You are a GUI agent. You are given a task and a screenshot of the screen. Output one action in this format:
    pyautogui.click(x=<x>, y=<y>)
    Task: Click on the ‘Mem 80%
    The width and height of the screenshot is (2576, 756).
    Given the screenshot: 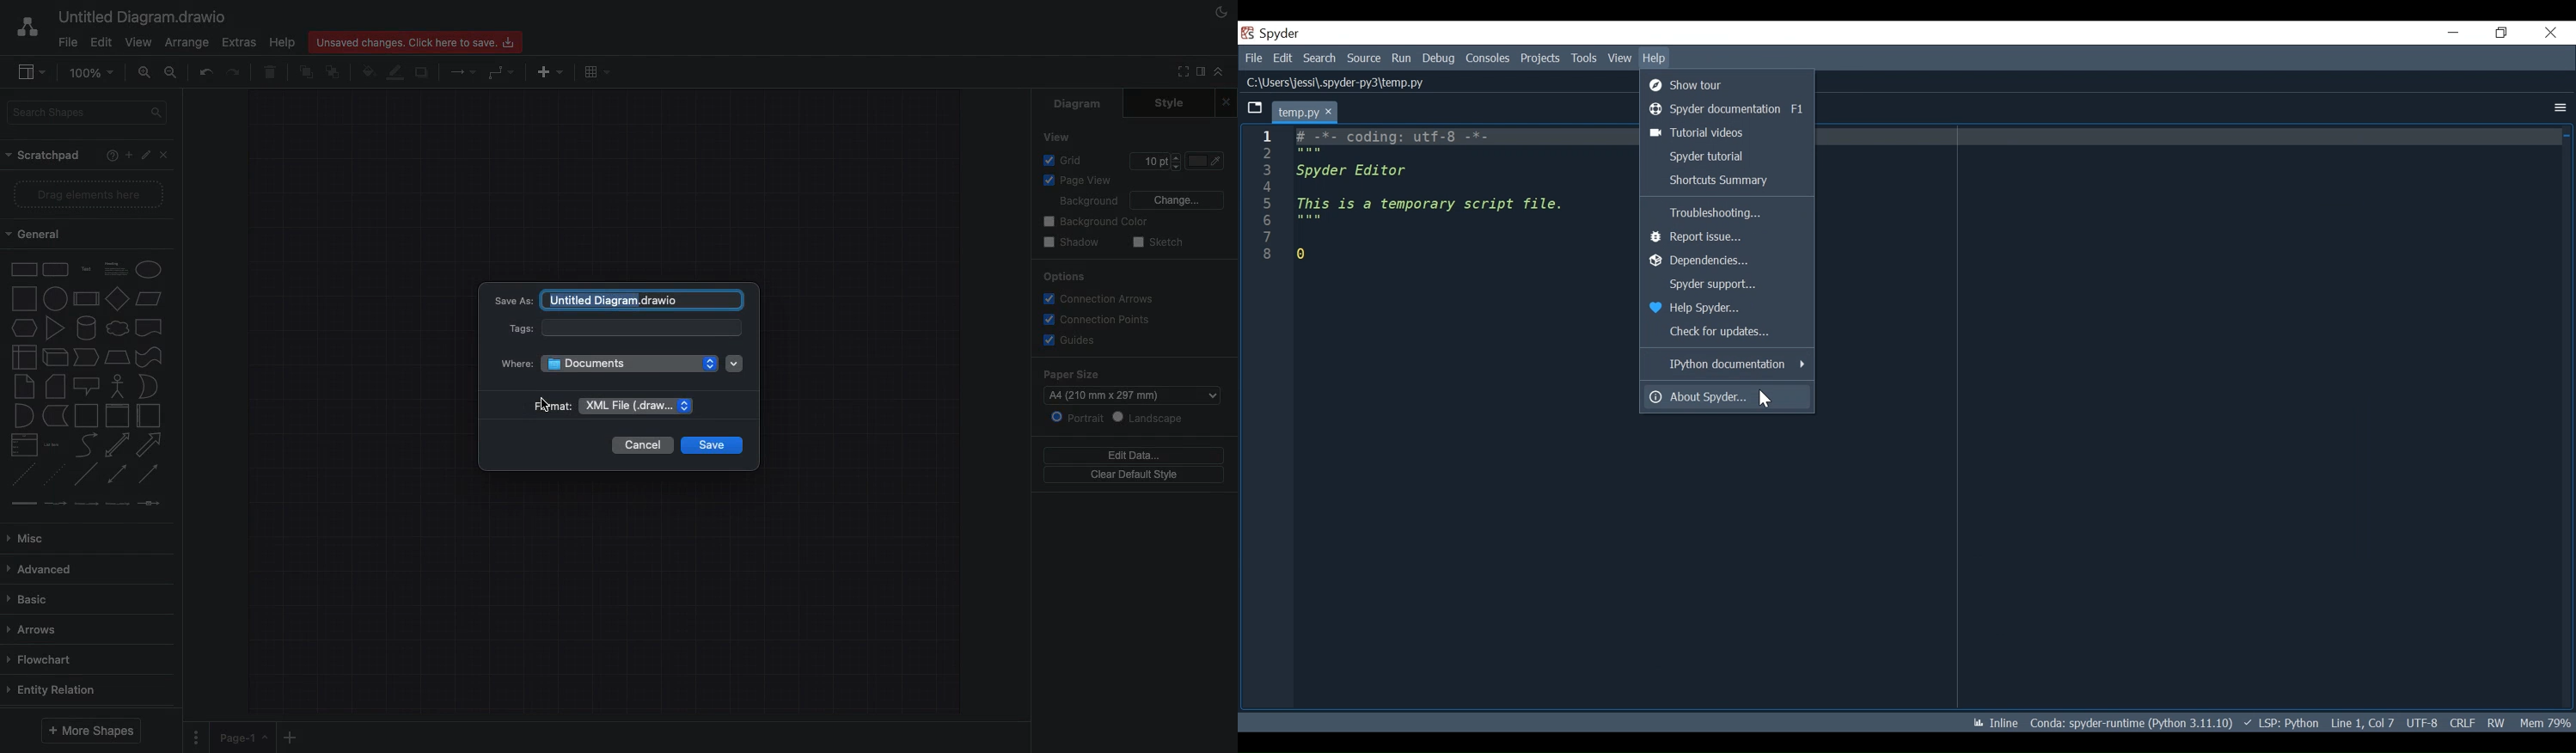 What is the action you would take?
    pyautogui.click(x=2548, y=722)
    